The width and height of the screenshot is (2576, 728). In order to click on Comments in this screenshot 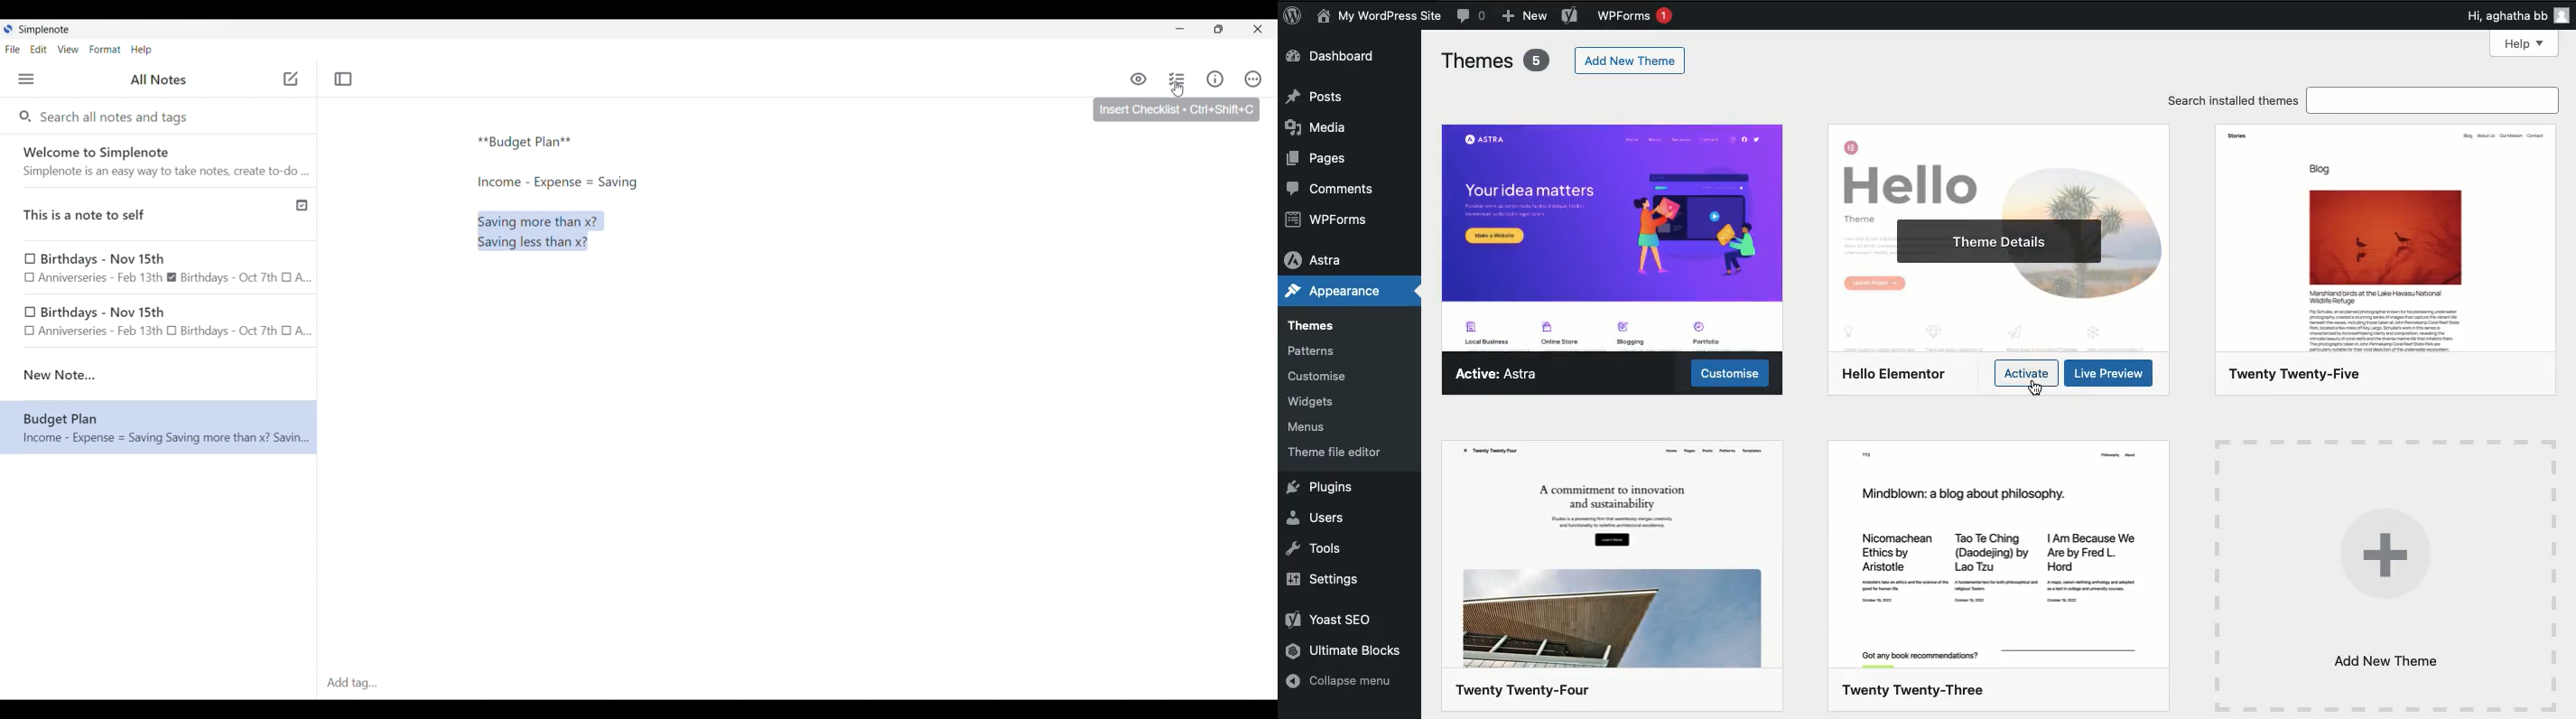, I will do `click(1334, 188)`.